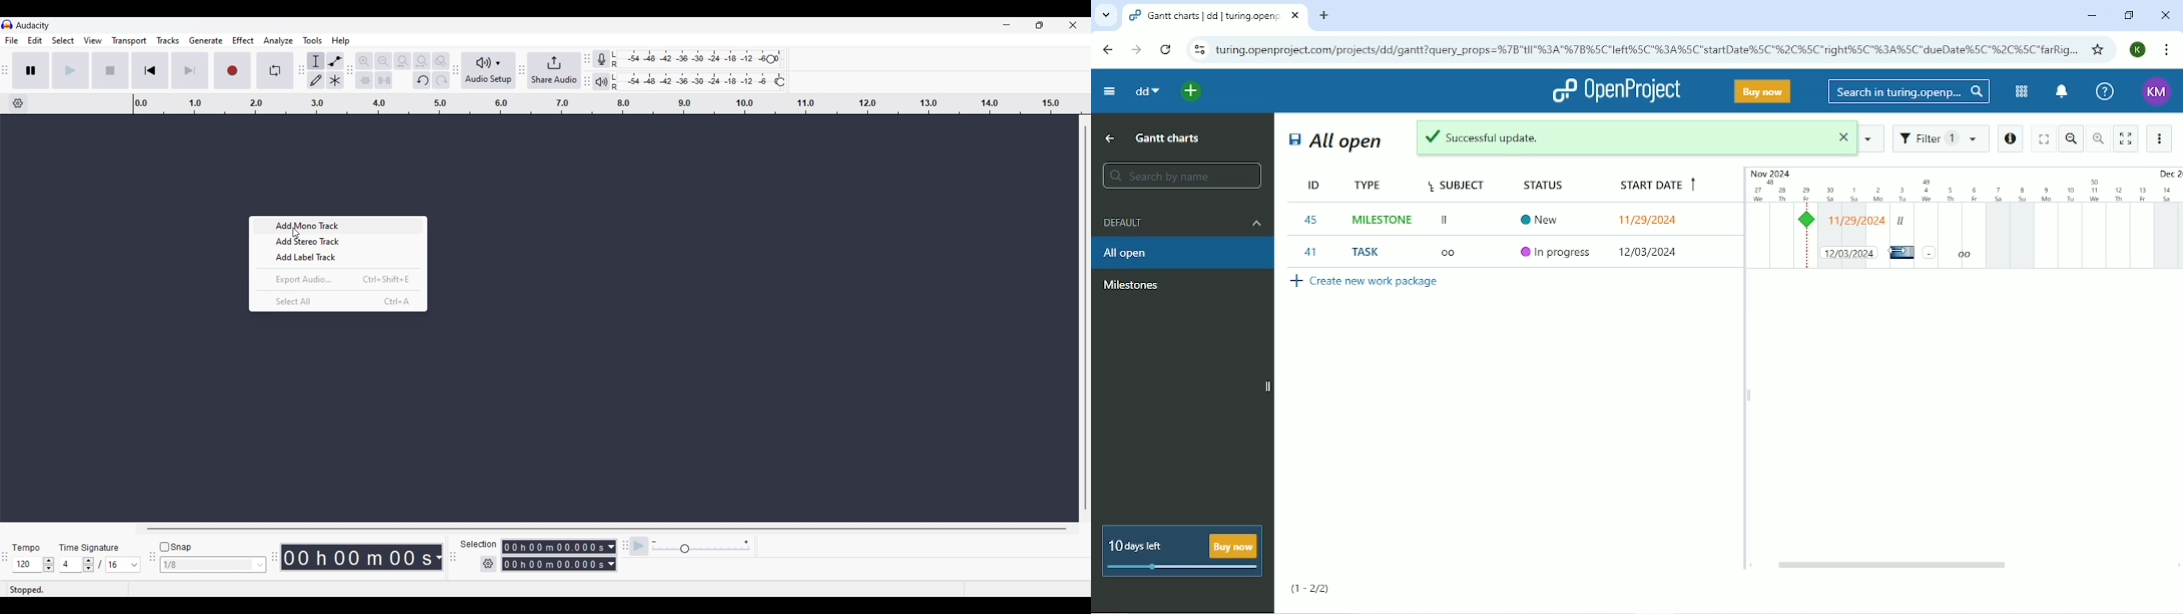 The height and width of the screenshot is (616, 2184). I want to click on Skip to end/Select to end, so click(190, 70).